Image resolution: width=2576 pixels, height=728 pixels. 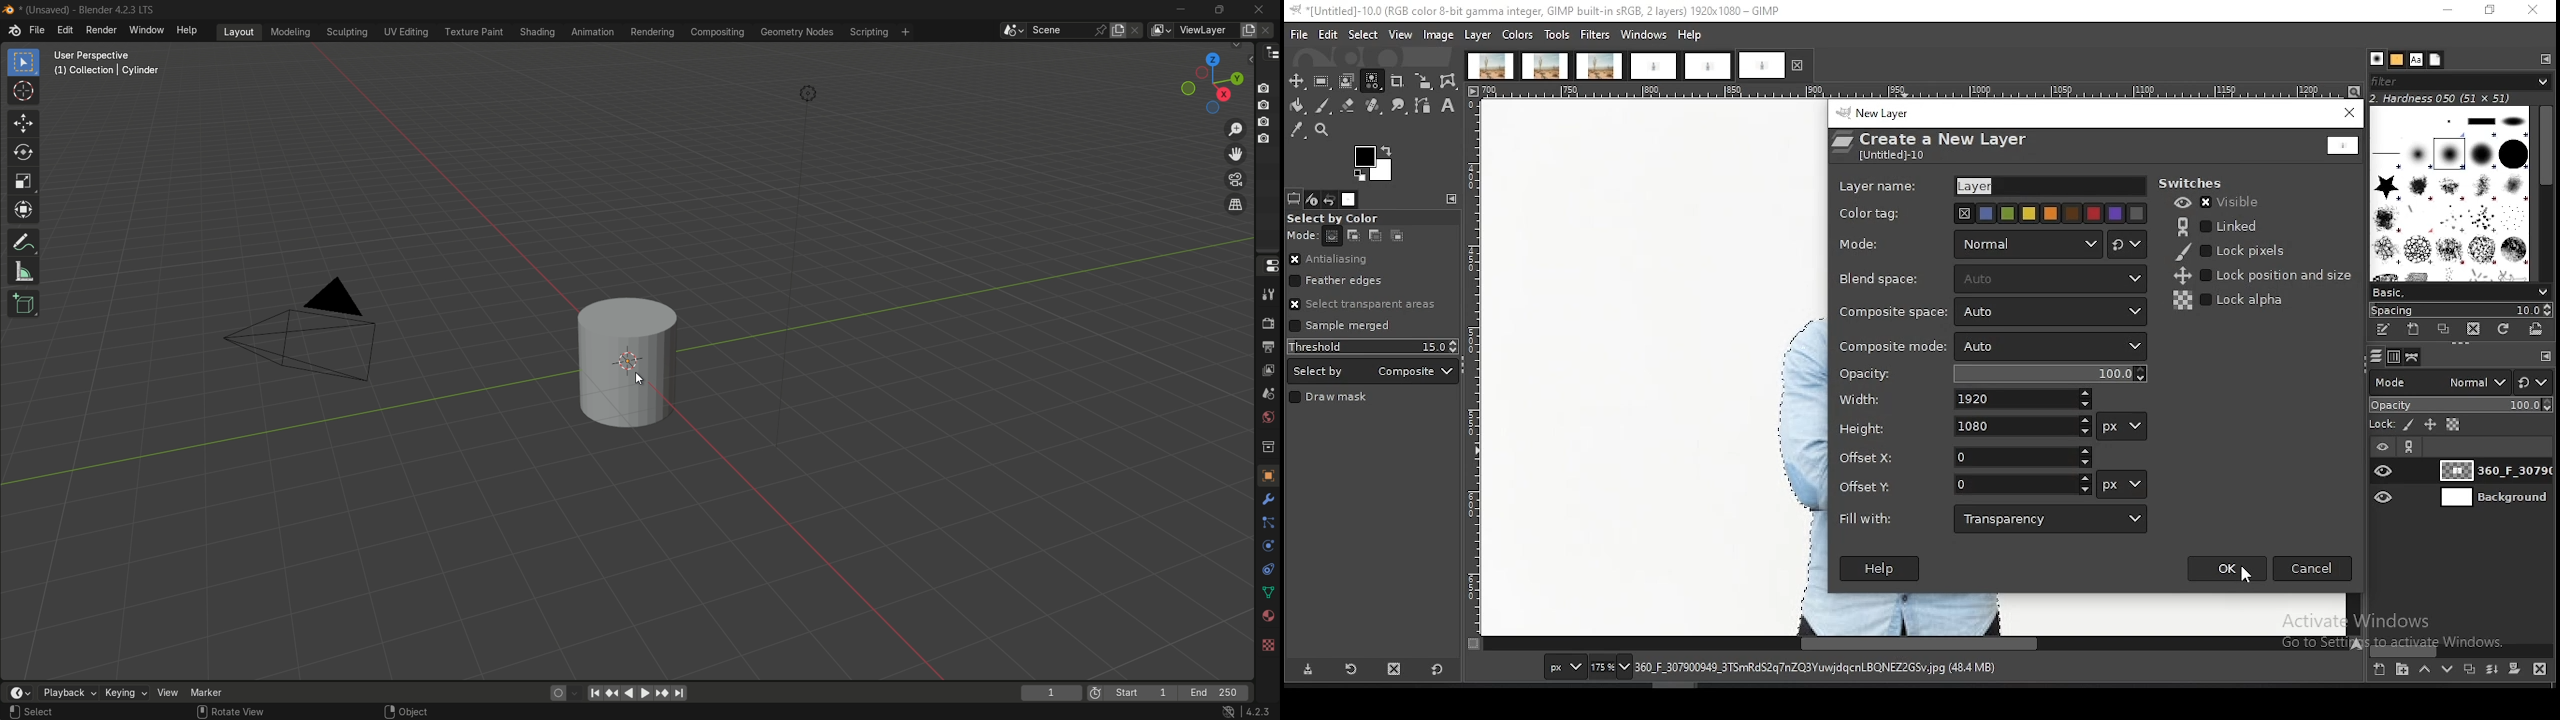 I want to click on icon, so click(x=1095, y=692).